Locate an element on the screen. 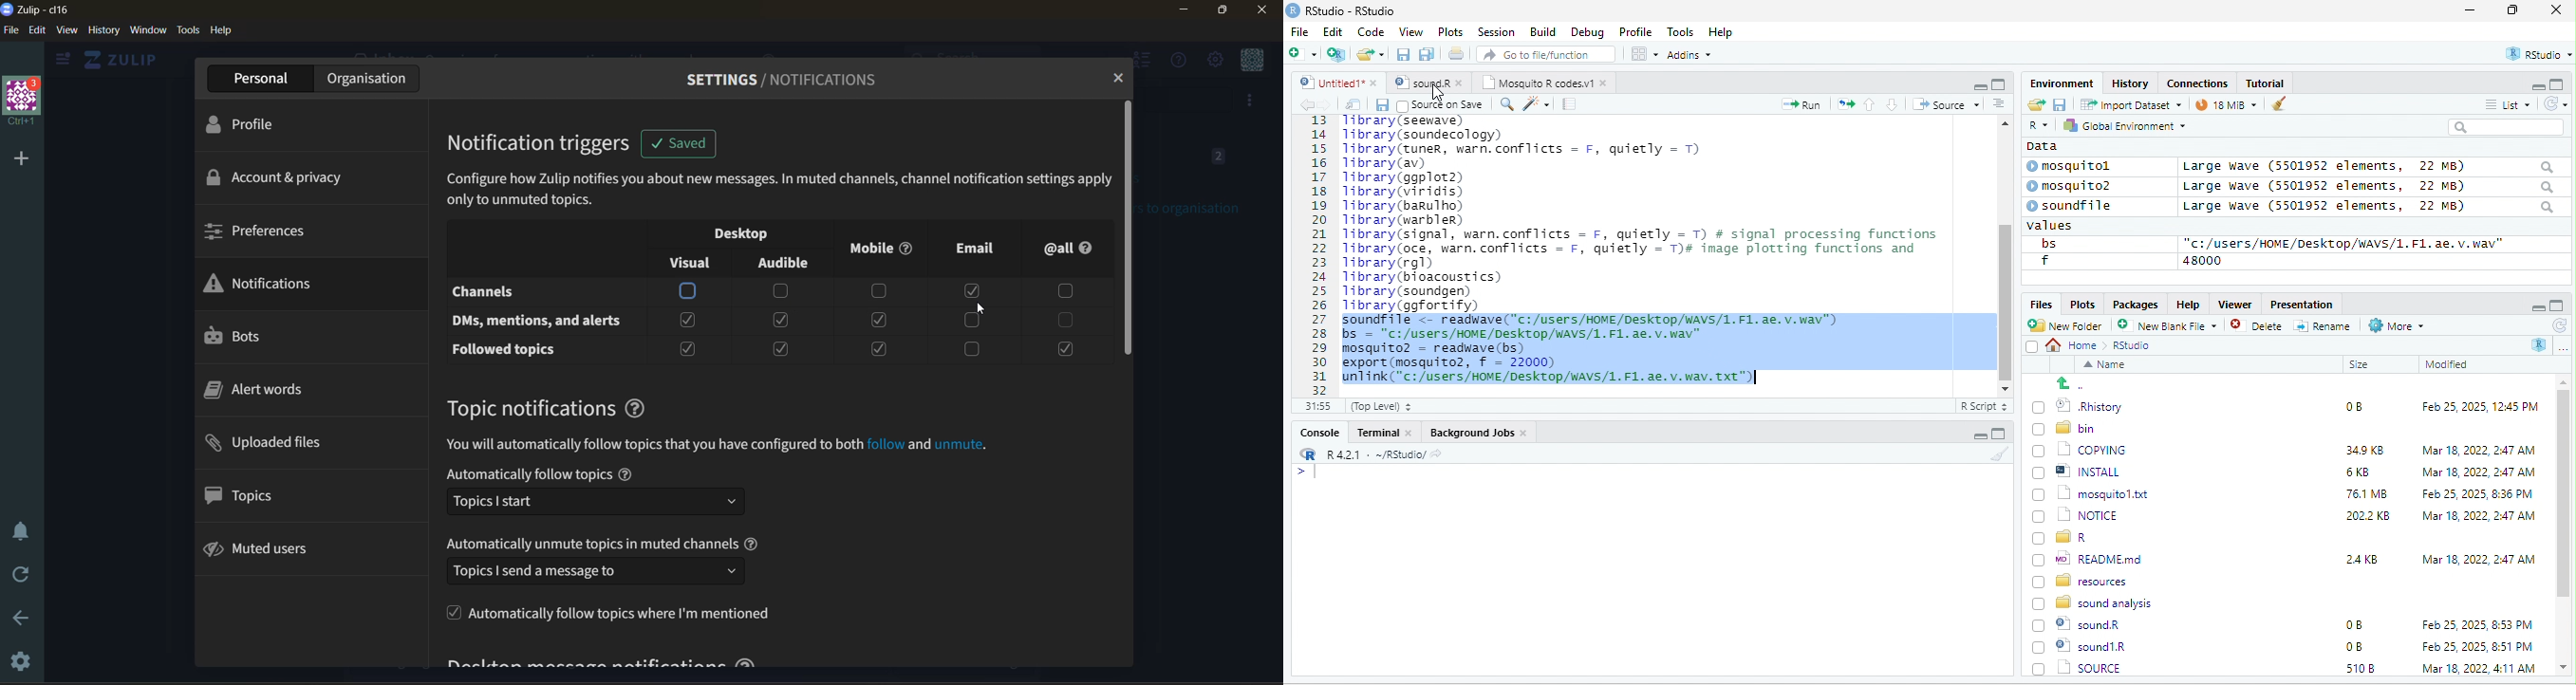  © sound1R is located at coordinates (2082, 626).